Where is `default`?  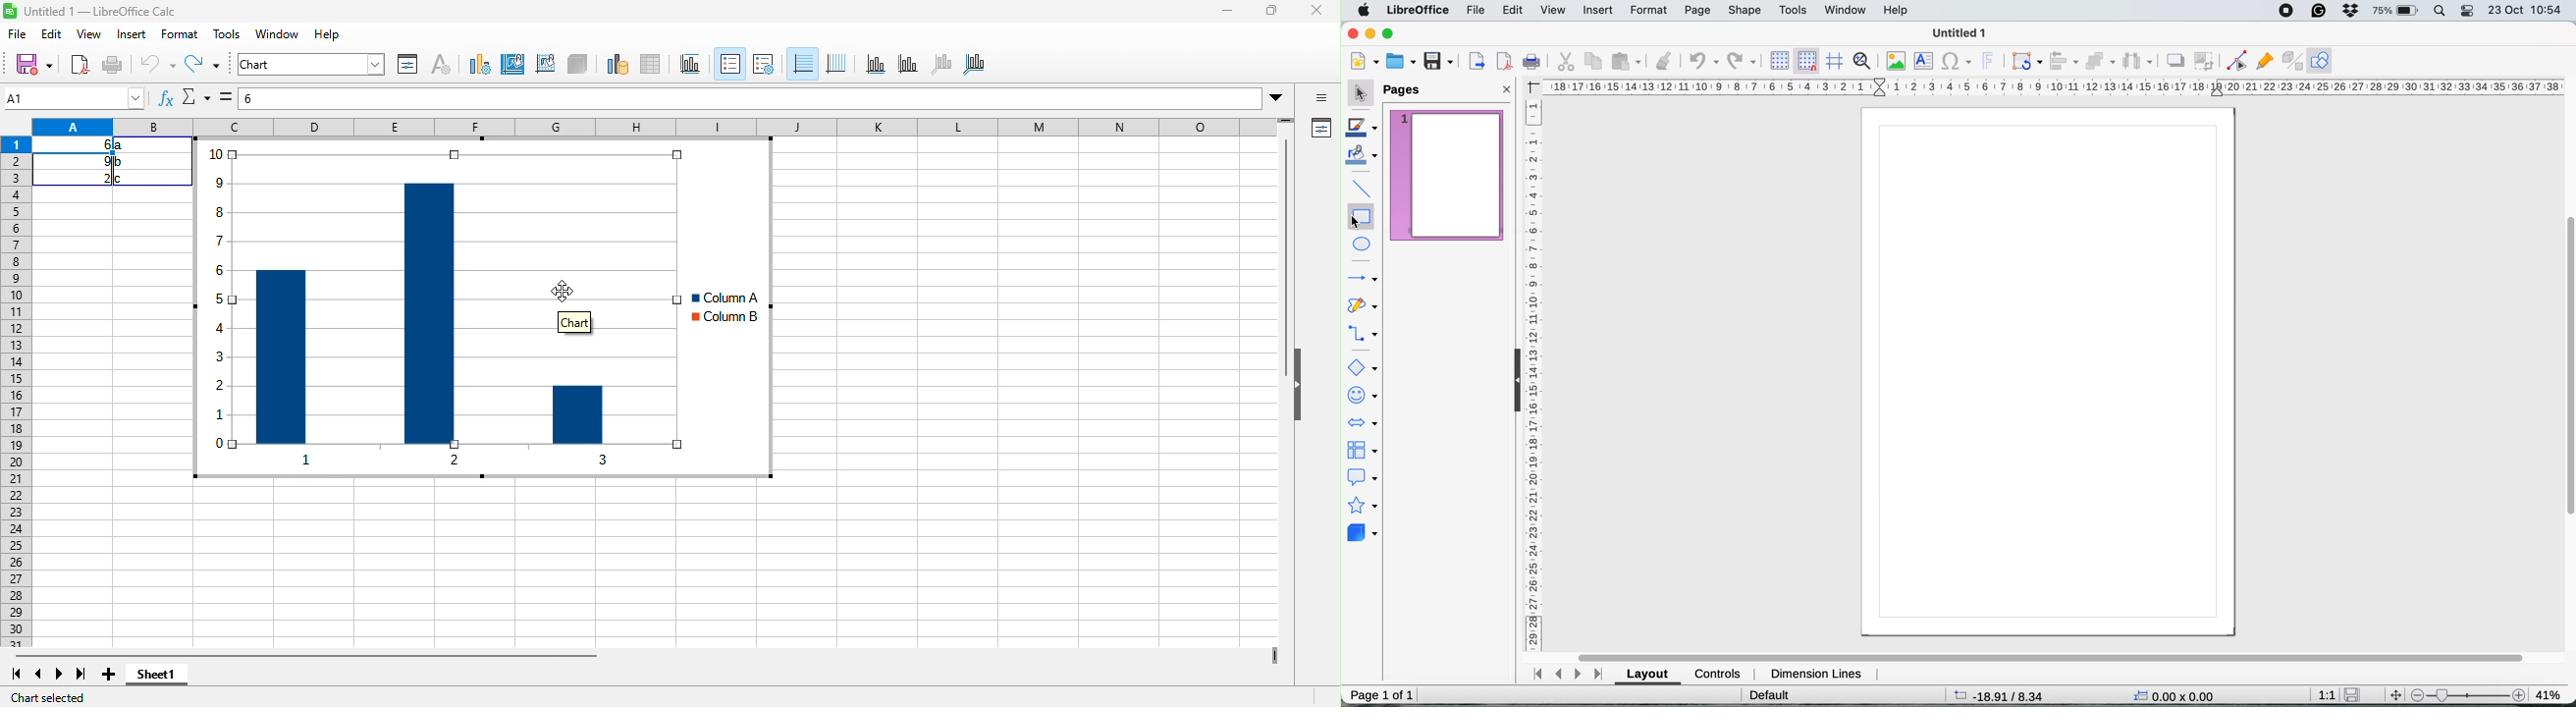
default is located at coordinates (1769, 694).